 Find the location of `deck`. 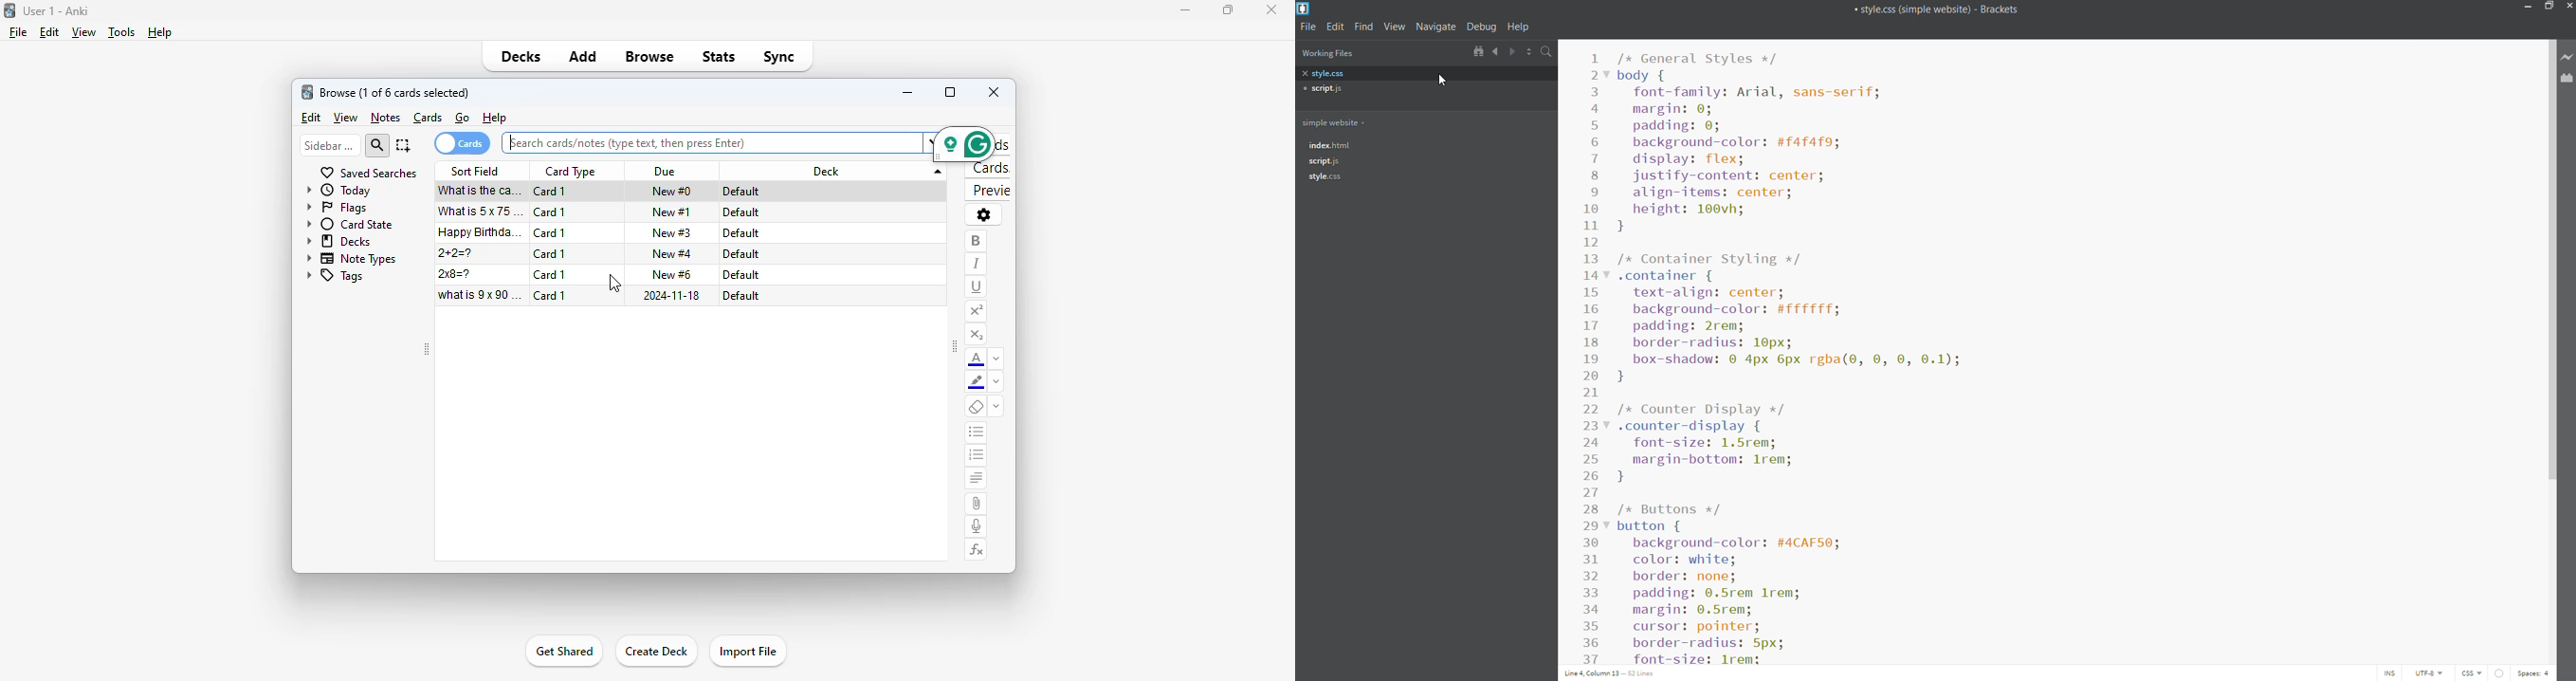

deck is located at coordinates (836, 171).